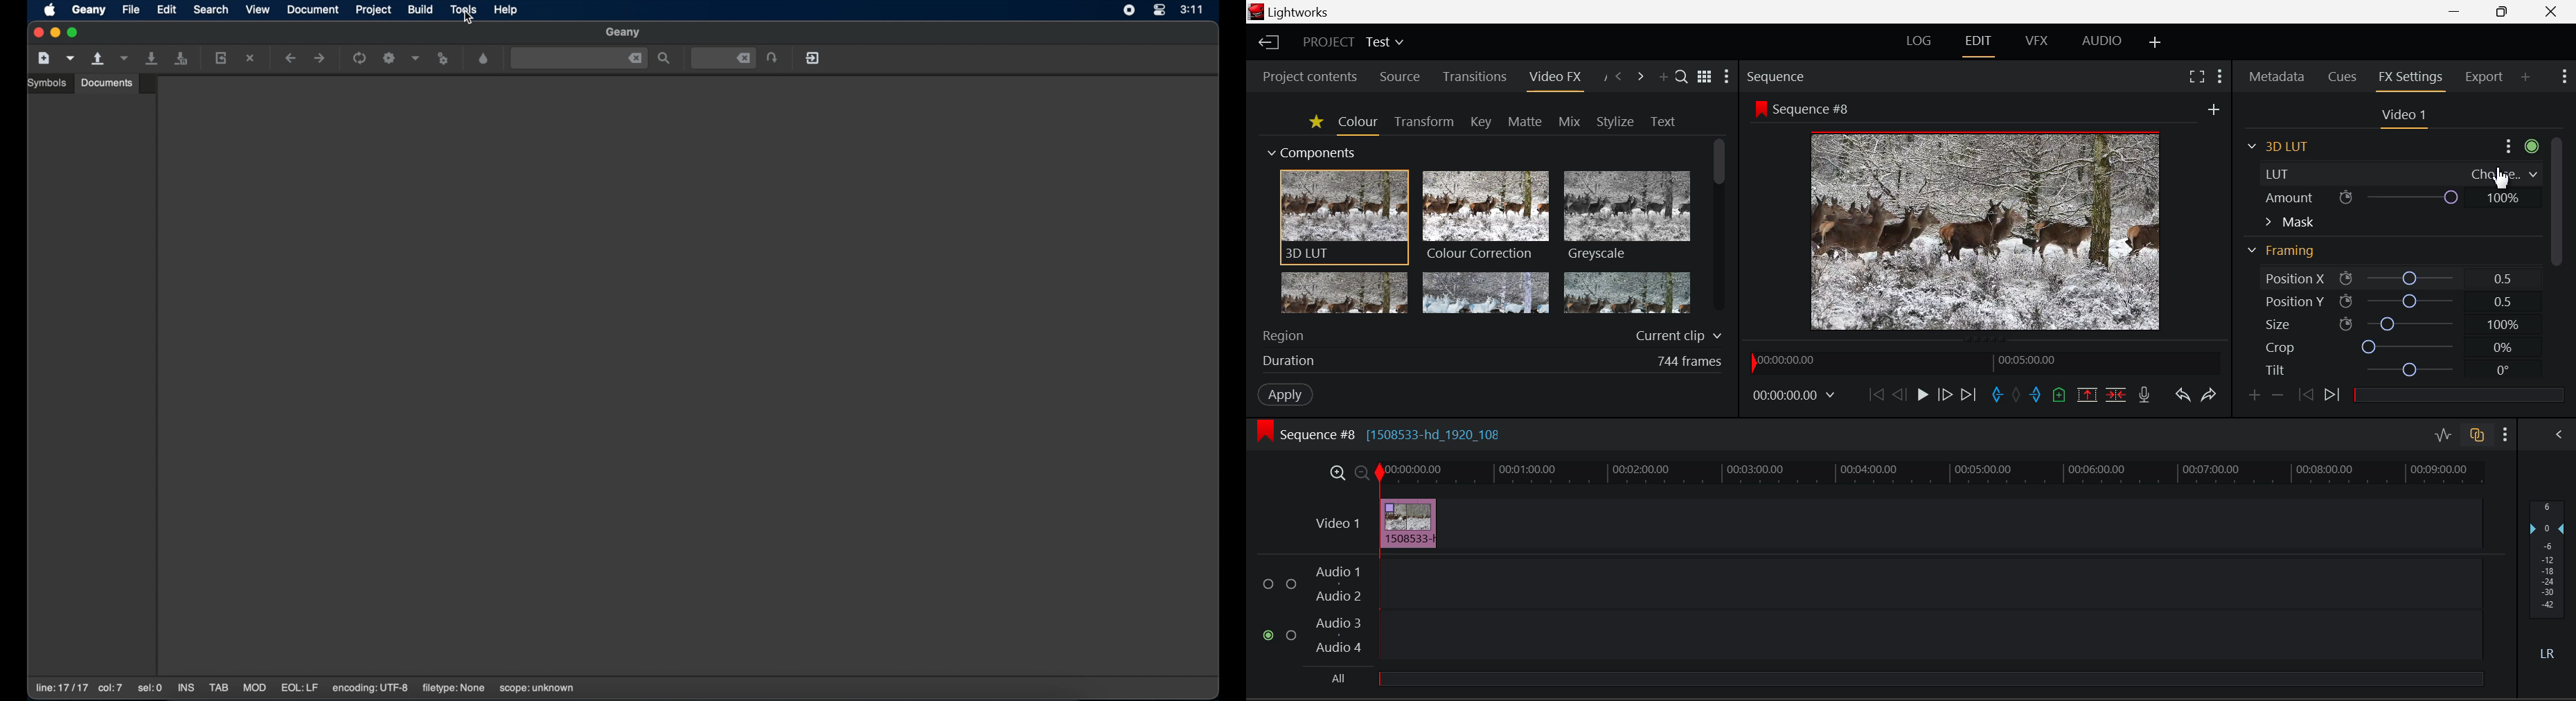 Image resolution: width=2576 pixels, height=728 pixels. What do you see at coordinates (1361, 472) in the screenshot?
I see `Timeline Zoom Out` at bounding box center [1361, 472].